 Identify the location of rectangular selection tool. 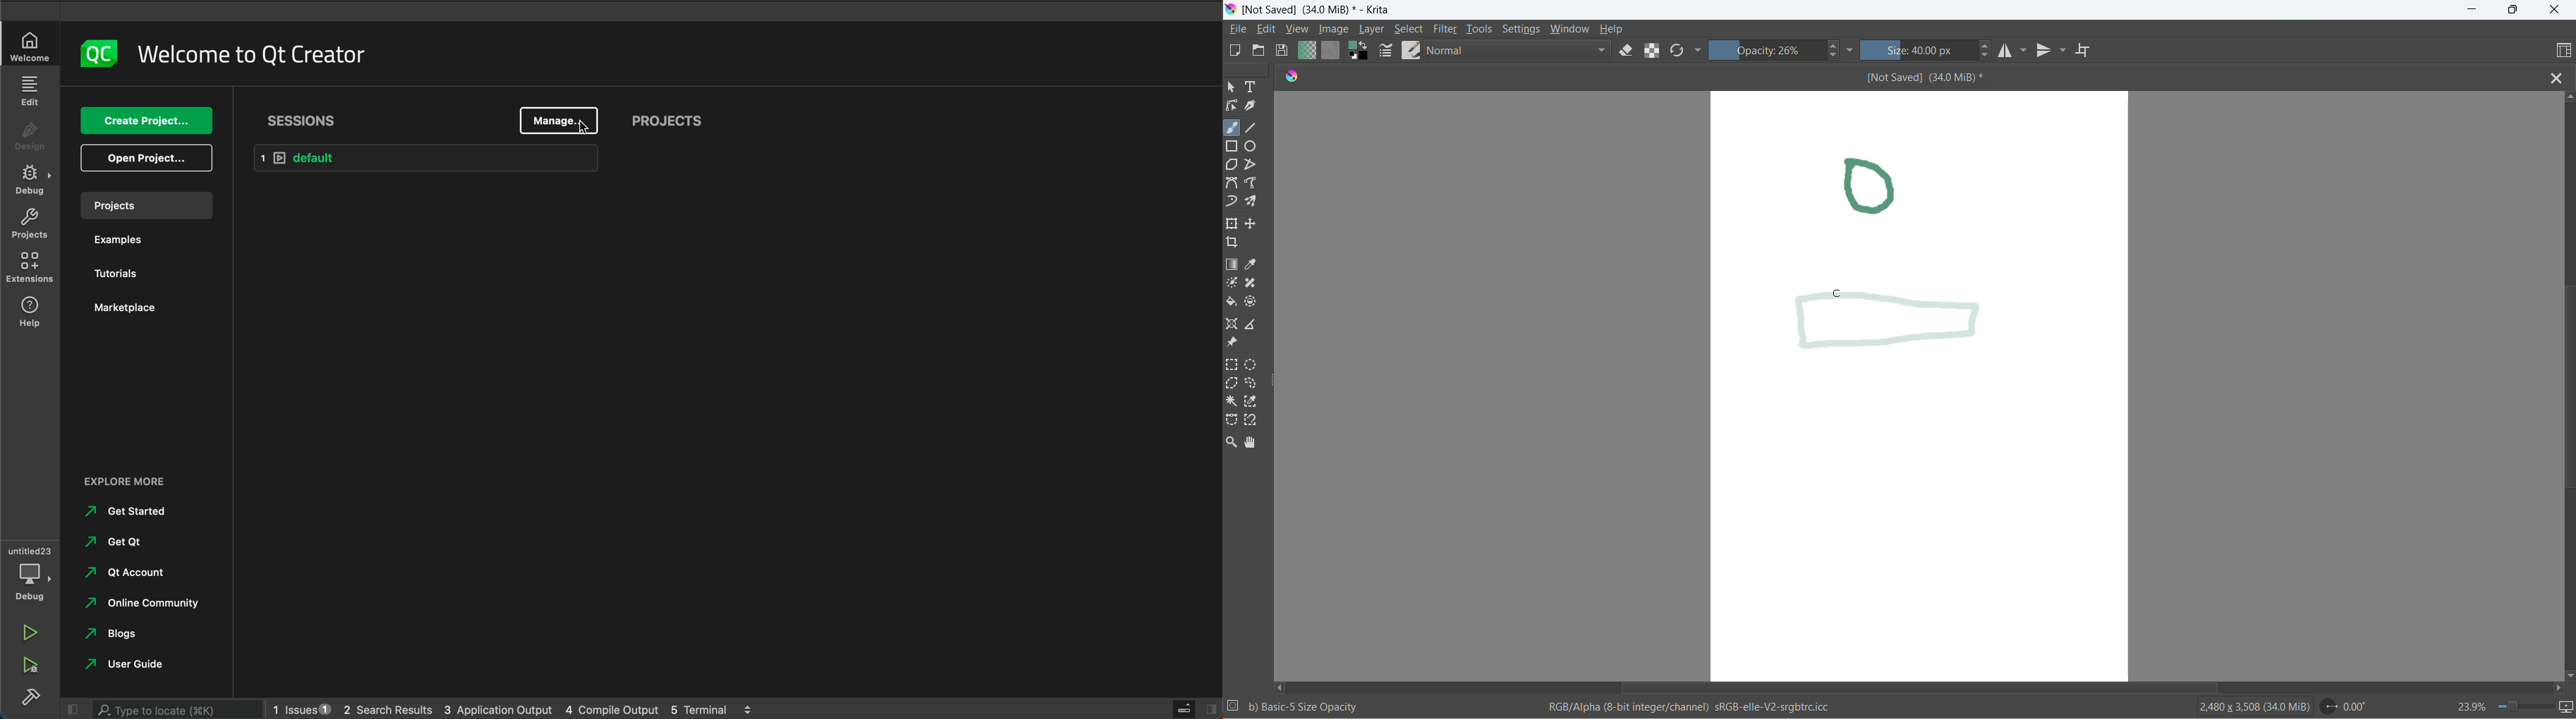
(1232, 367).